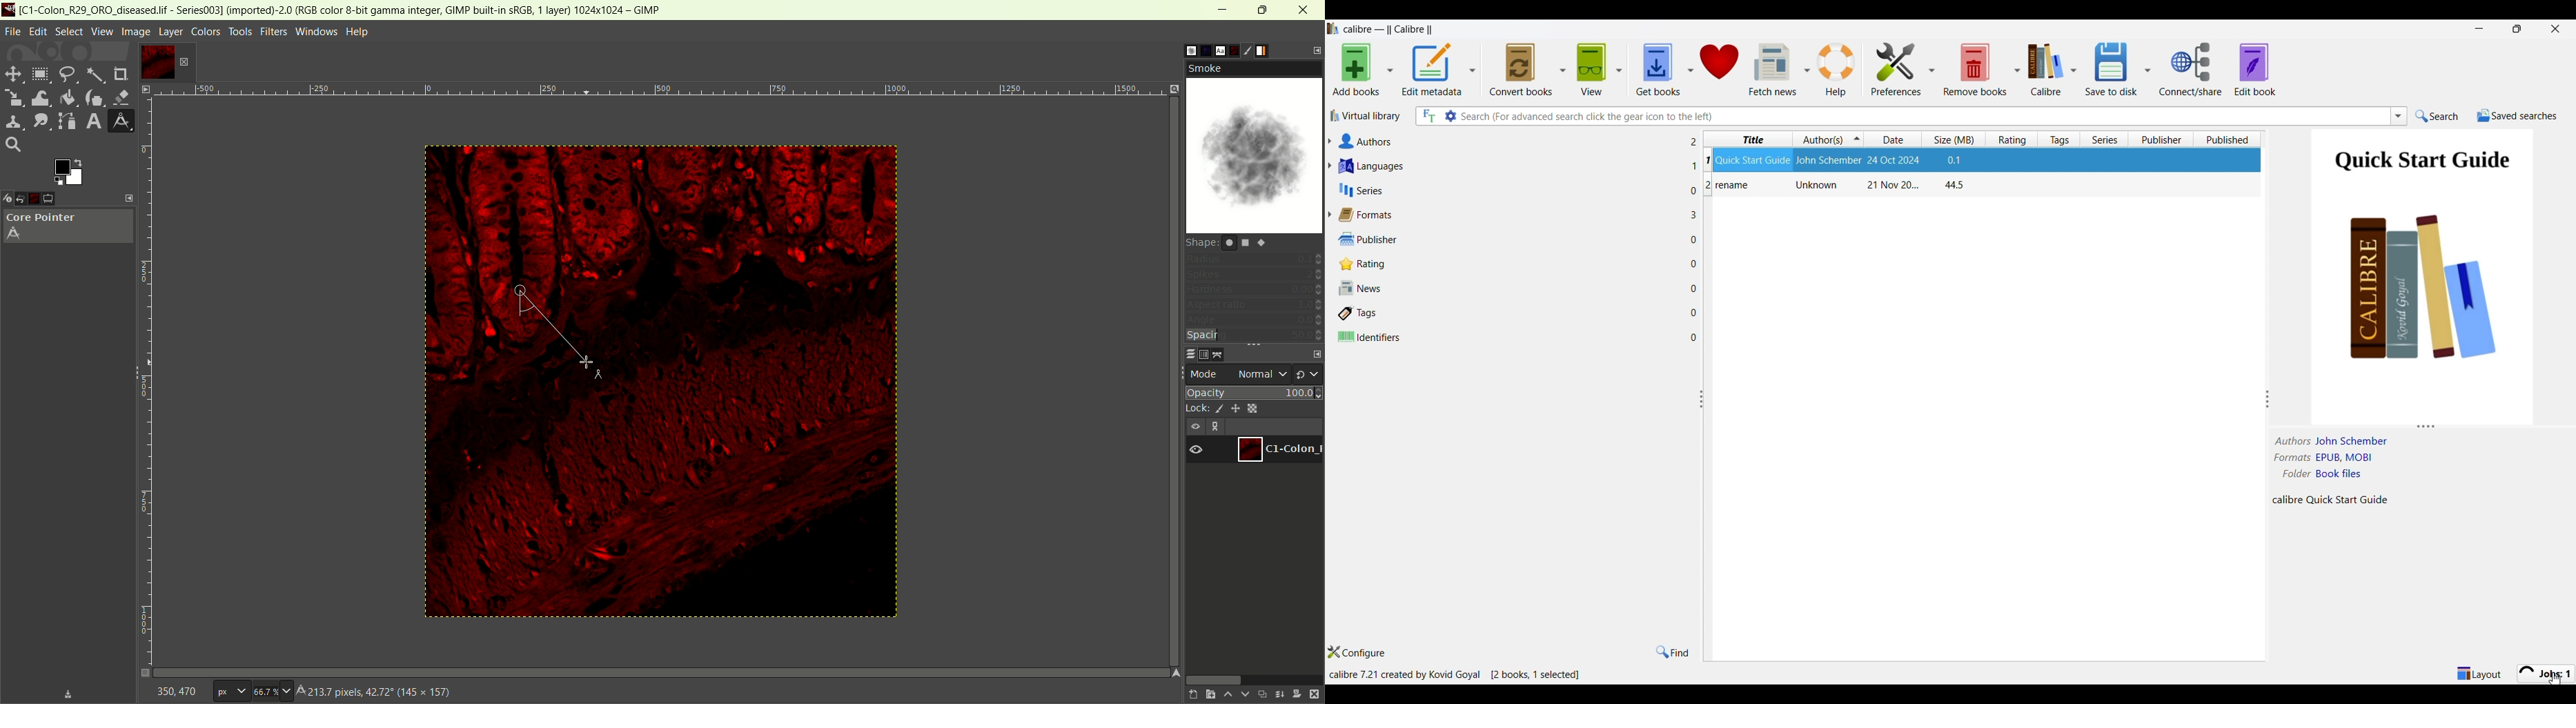  What do you see at coordinates (2413, 426) in the screenshot?
I see `Change height of panels attached` at bounding box center [2413, 426].